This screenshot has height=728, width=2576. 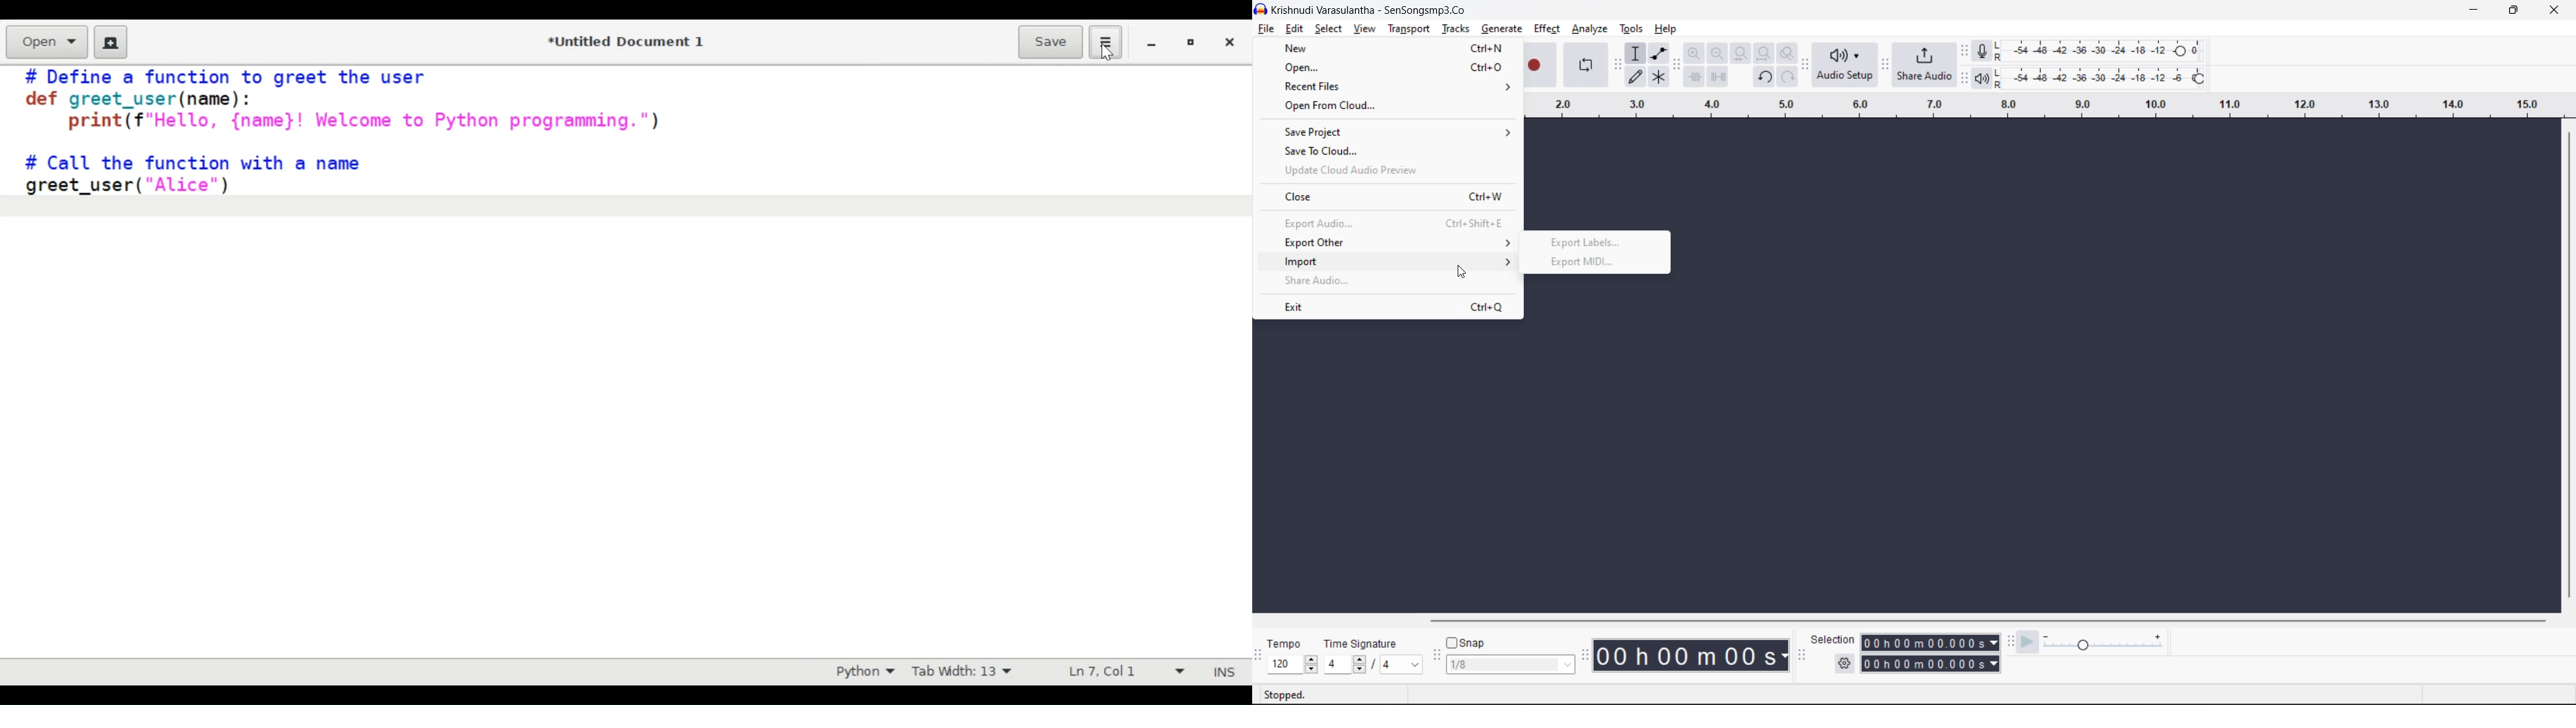 What do you see at coordinates (1397, 306) in the screenshot?
I see `exit` at bounding box center [1397, 306].